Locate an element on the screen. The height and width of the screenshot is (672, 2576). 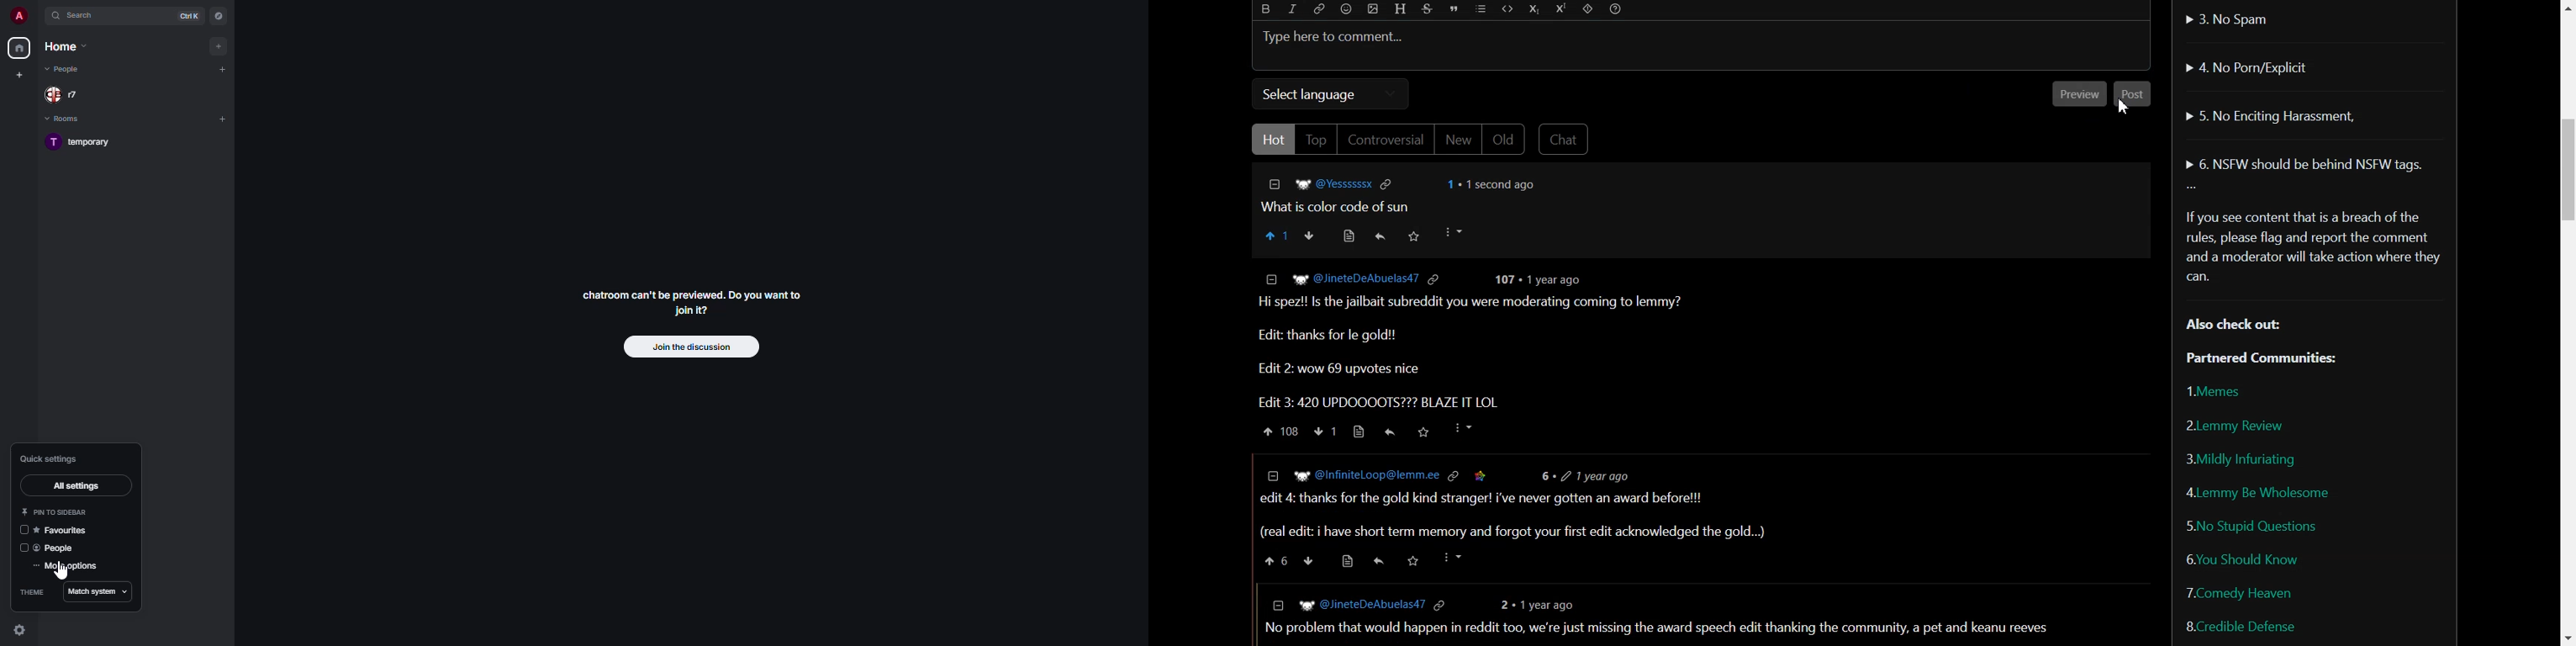
people is located at coordinates (66, 69).